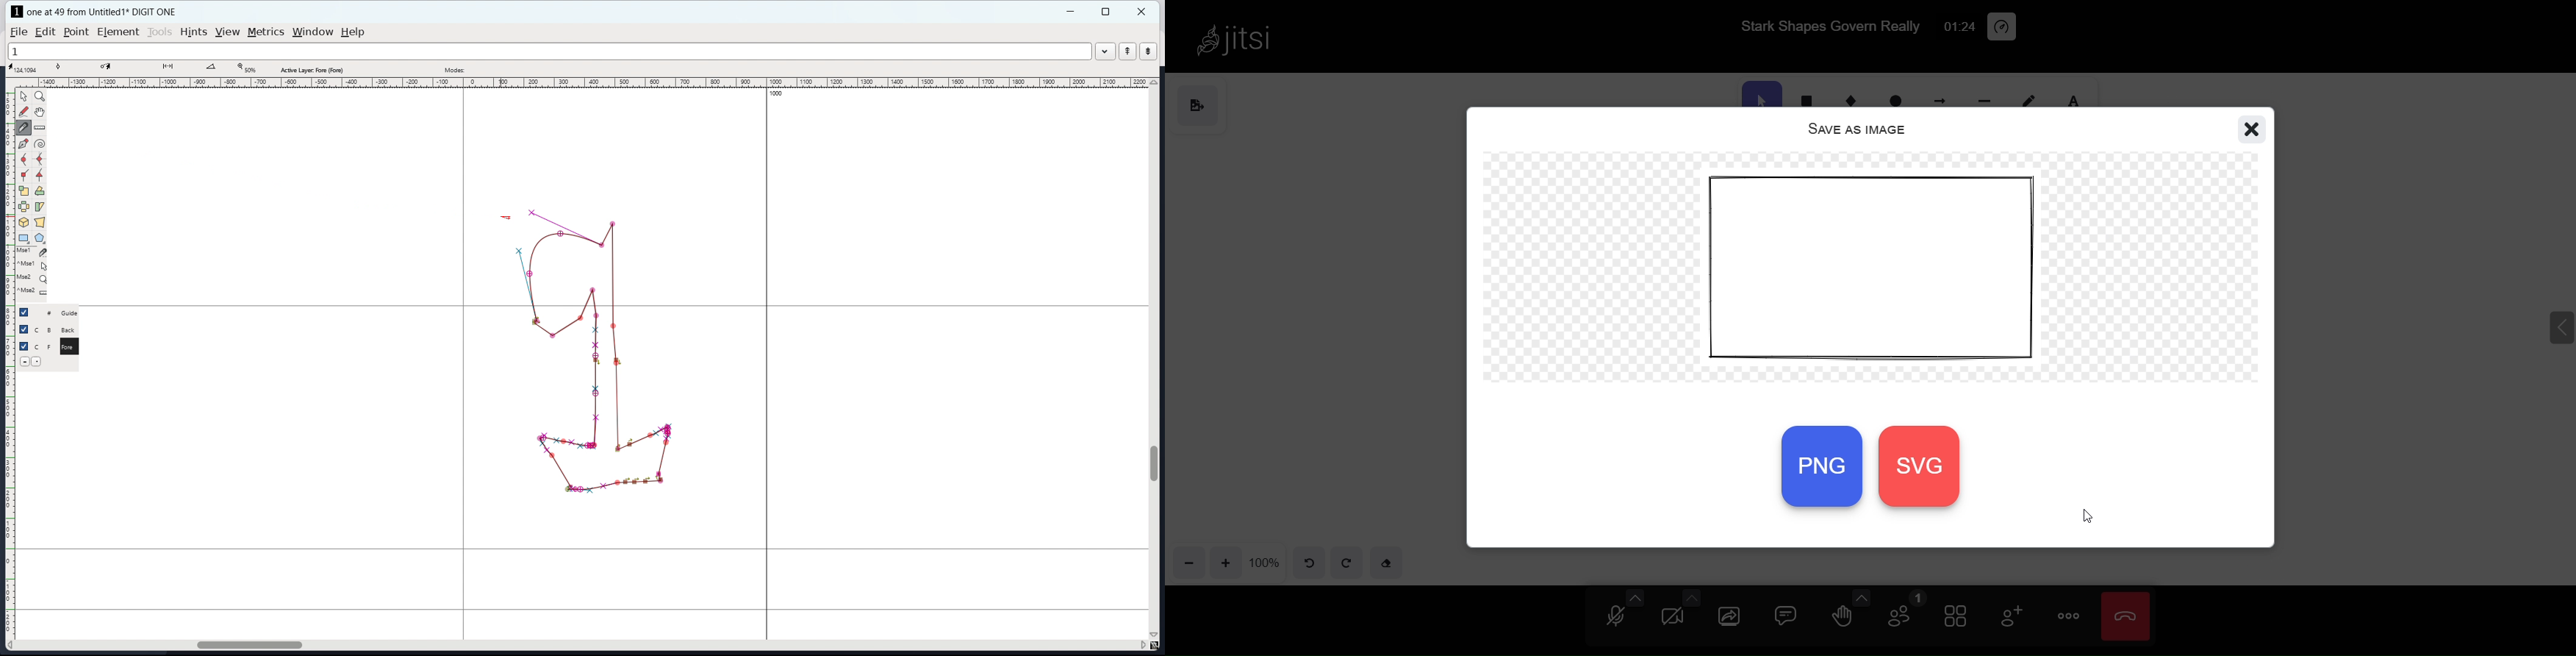 Image resolution: width=2576 pixels, height=672 pixels. I want to click on svg, so click(1931, 468).